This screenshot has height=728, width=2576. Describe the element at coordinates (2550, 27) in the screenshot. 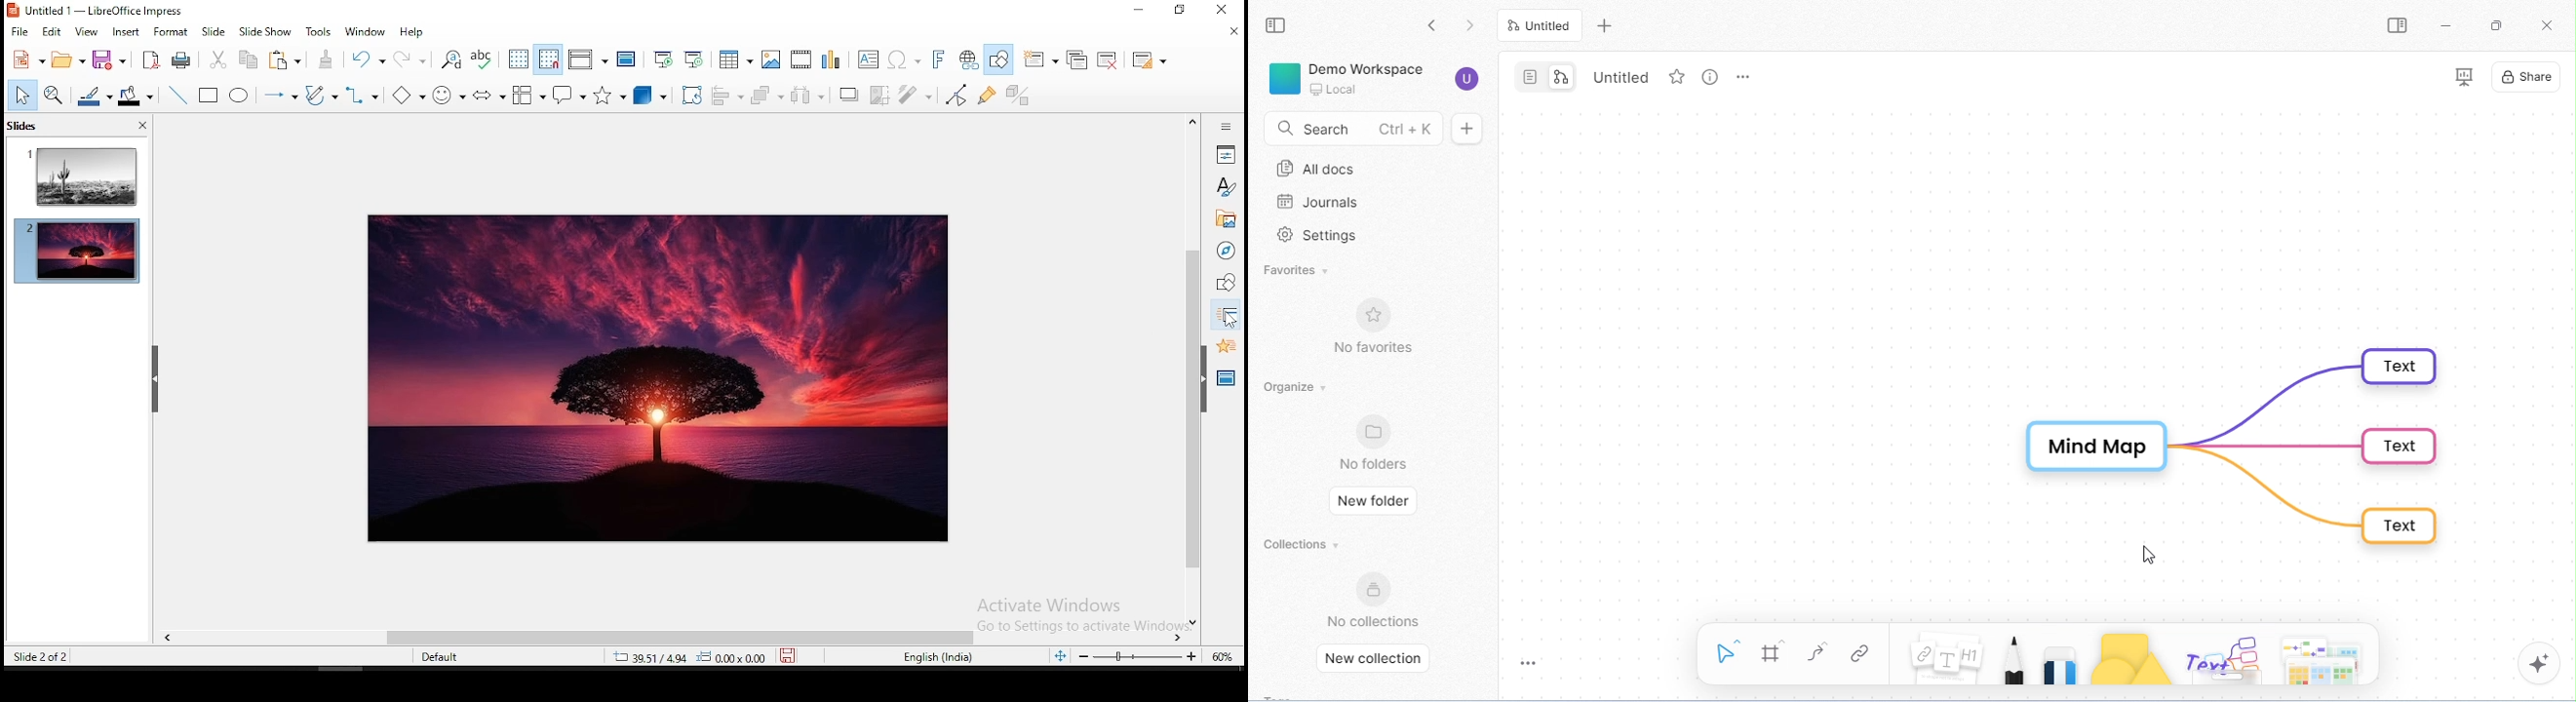

I see `close` at that location.